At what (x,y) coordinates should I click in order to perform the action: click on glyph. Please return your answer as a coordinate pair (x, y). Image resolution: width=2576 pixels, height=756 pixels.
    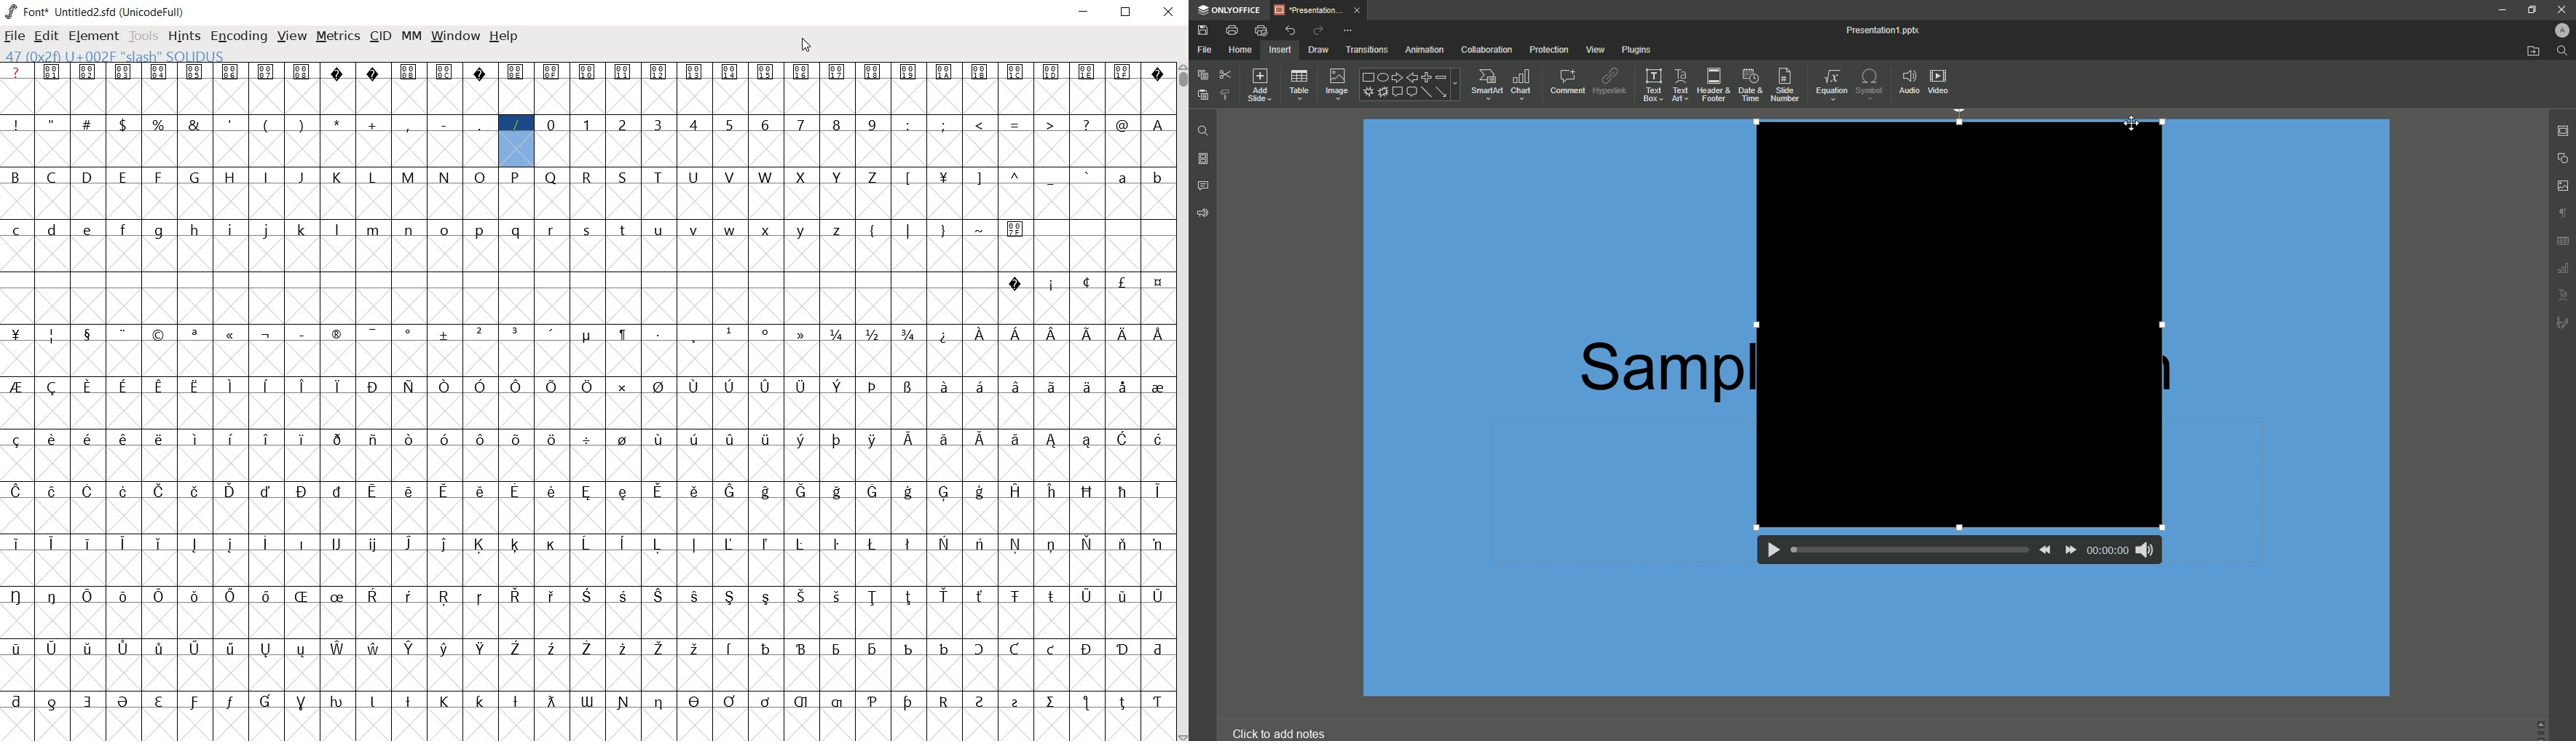
    Looking at the image, I should click on (371, 702).